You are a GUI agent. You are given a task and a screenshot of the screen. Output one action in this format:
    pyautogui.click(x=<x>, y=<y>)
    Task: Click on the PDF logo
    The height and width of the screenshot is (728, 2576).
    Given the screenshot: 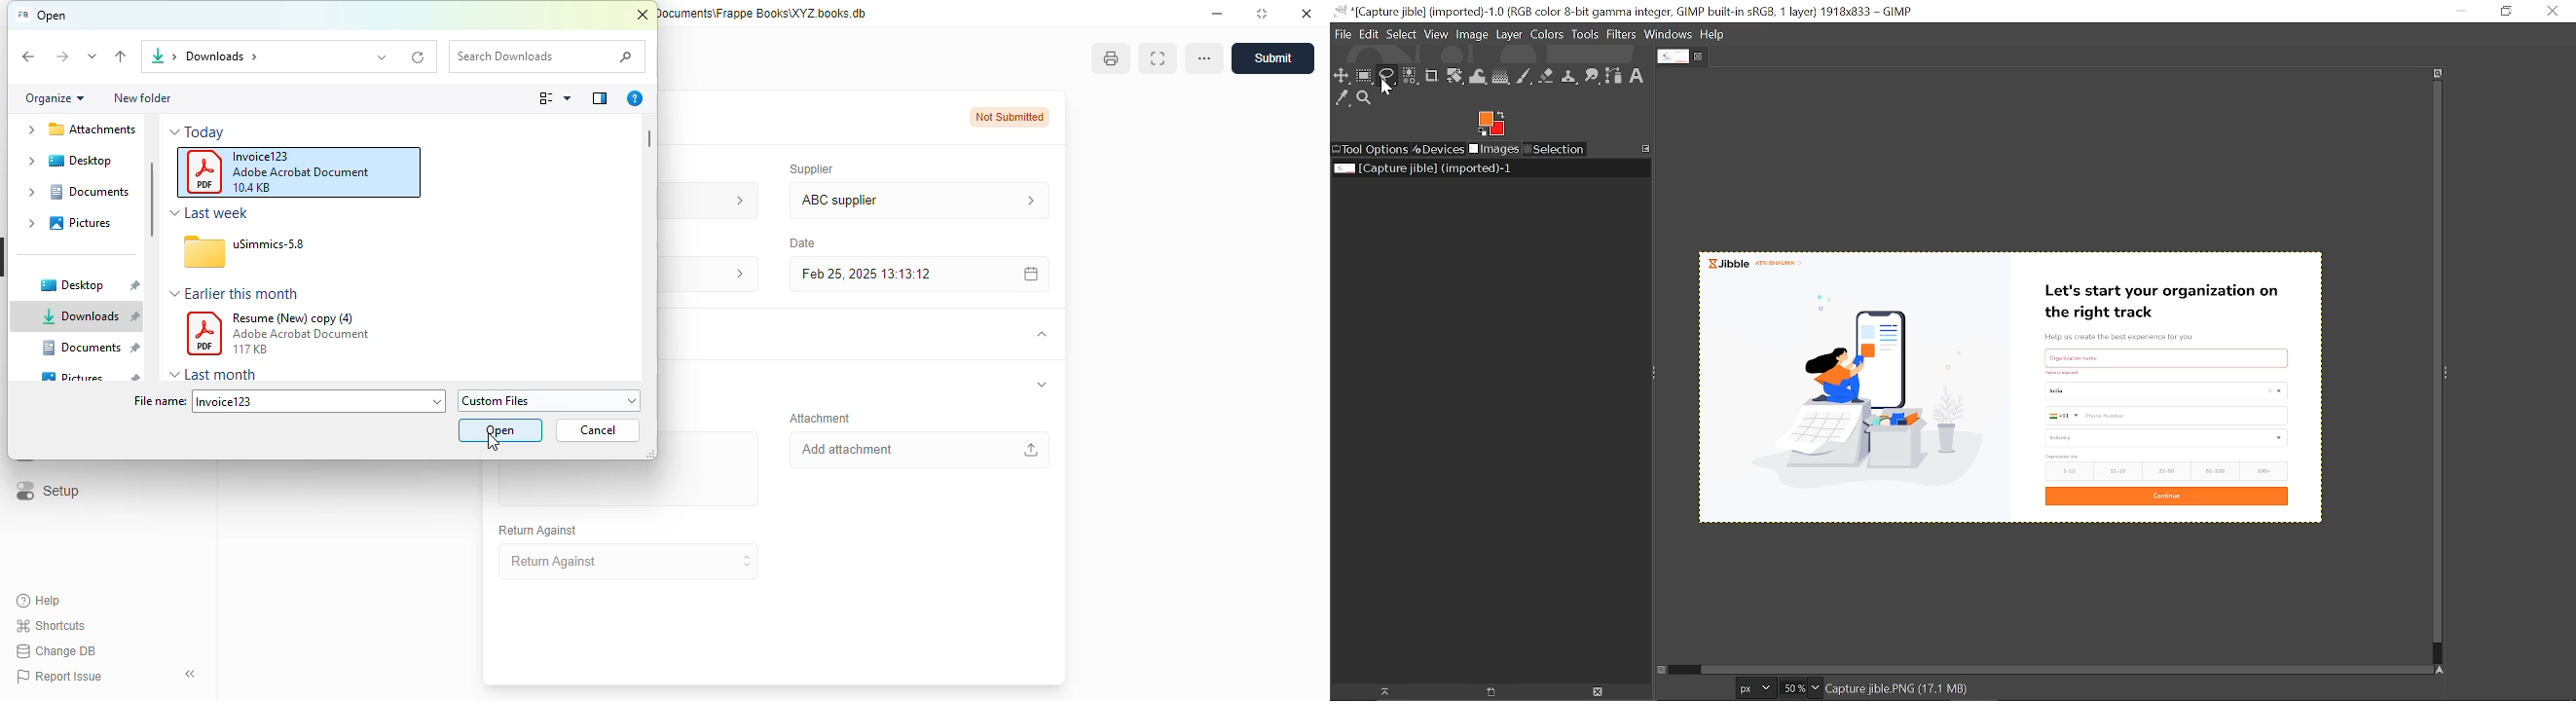 What is the action you would take?
    pyautogui.click(x=204, y=334)
    